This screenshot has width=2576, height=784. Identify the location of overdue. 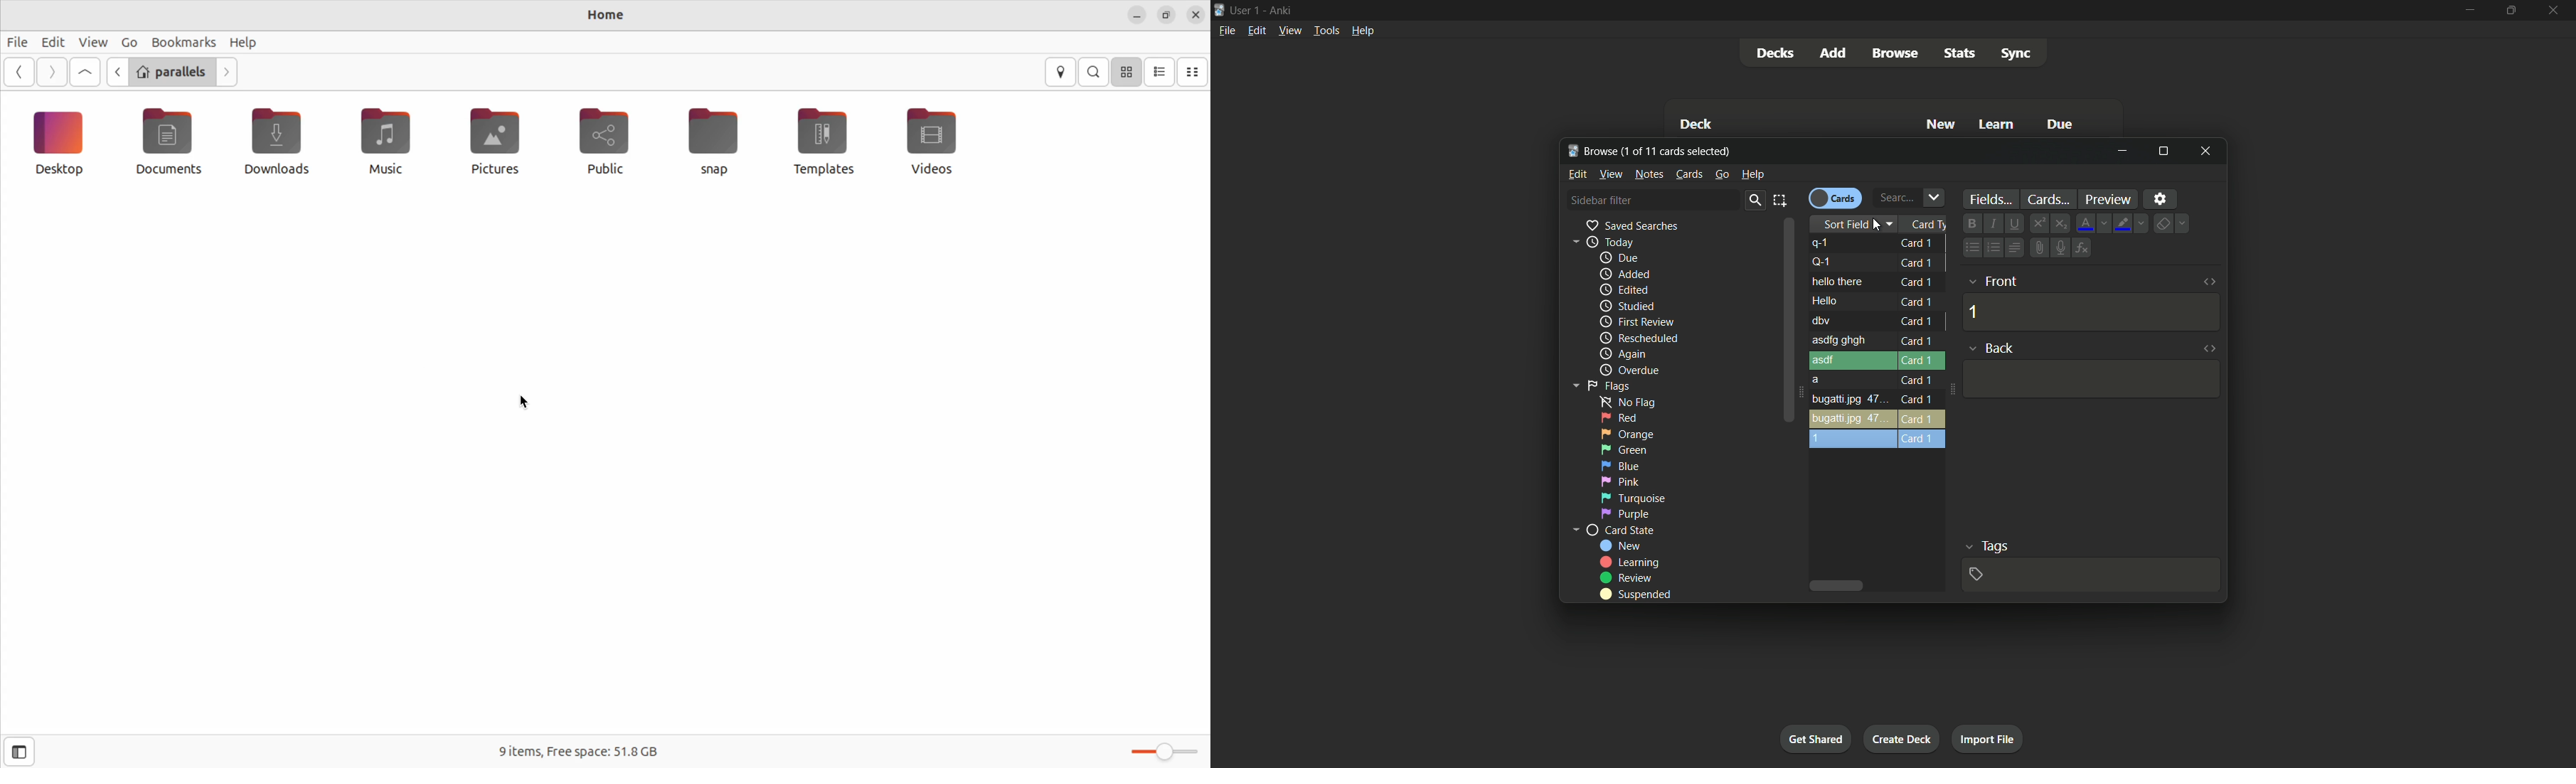
(1632, 370).